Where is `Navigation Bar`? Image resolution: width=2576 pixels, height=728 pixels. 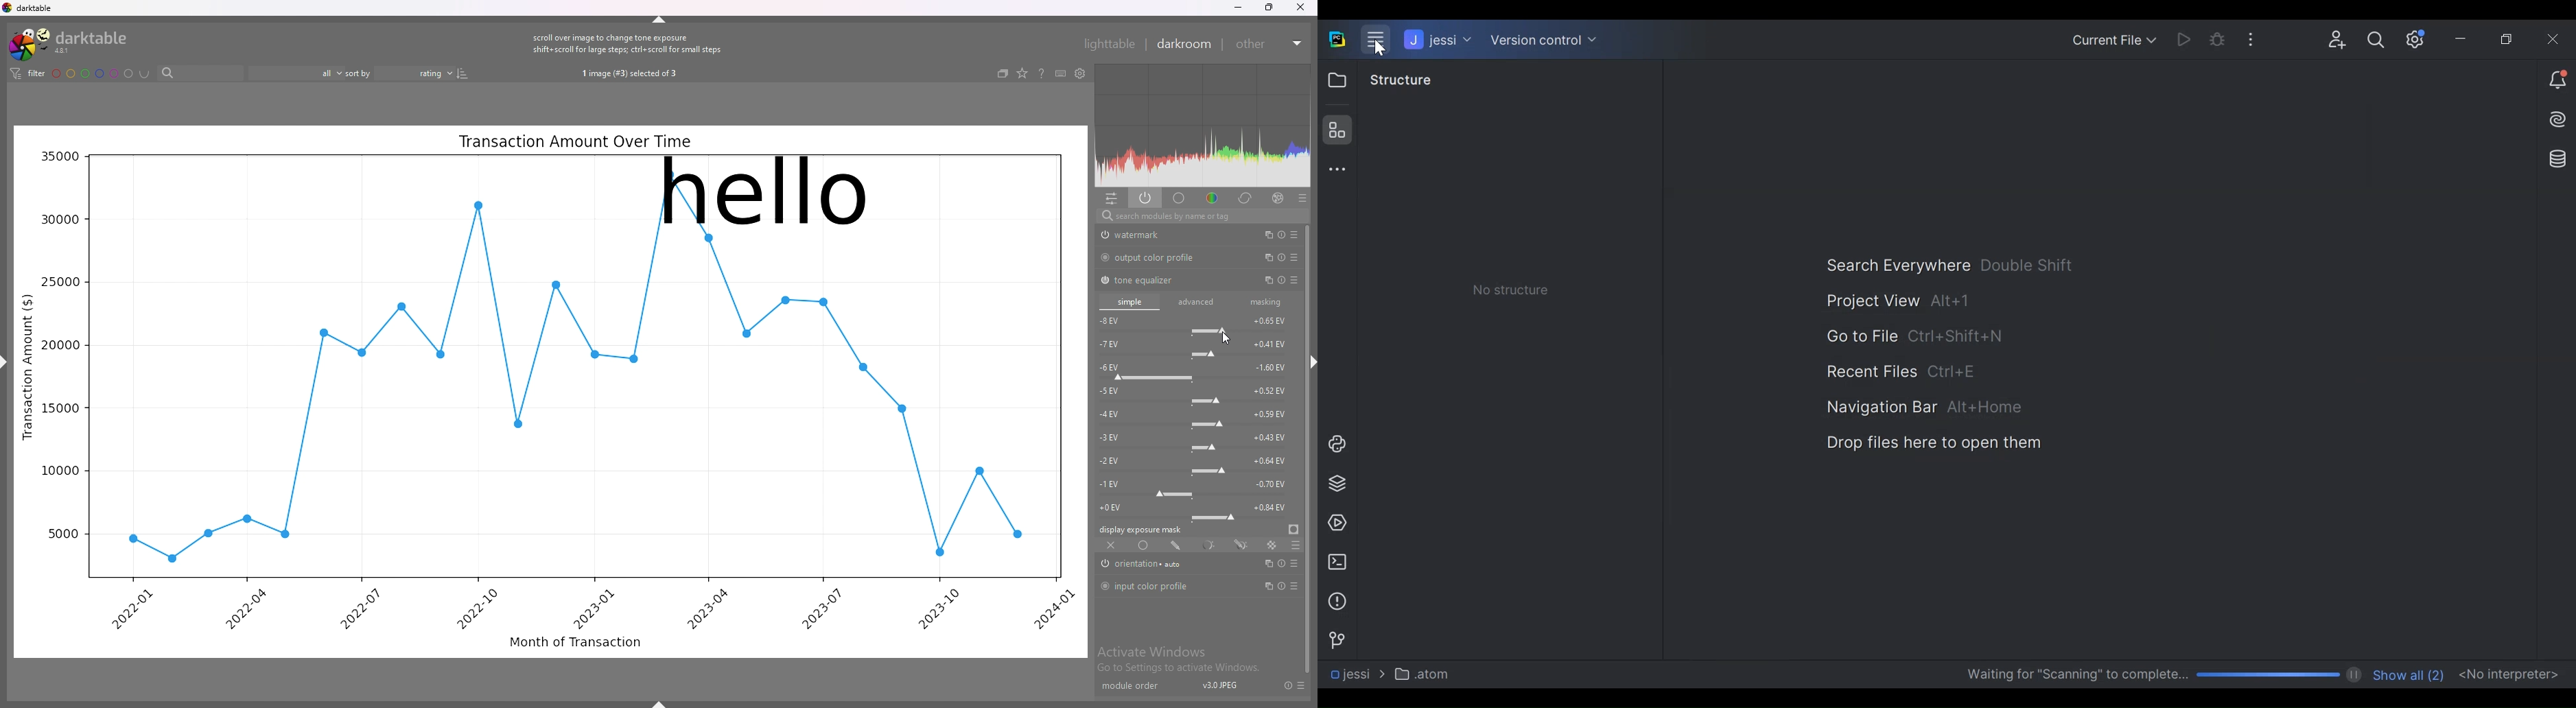
Navigation Bar is located at coordinates (1902, 409).